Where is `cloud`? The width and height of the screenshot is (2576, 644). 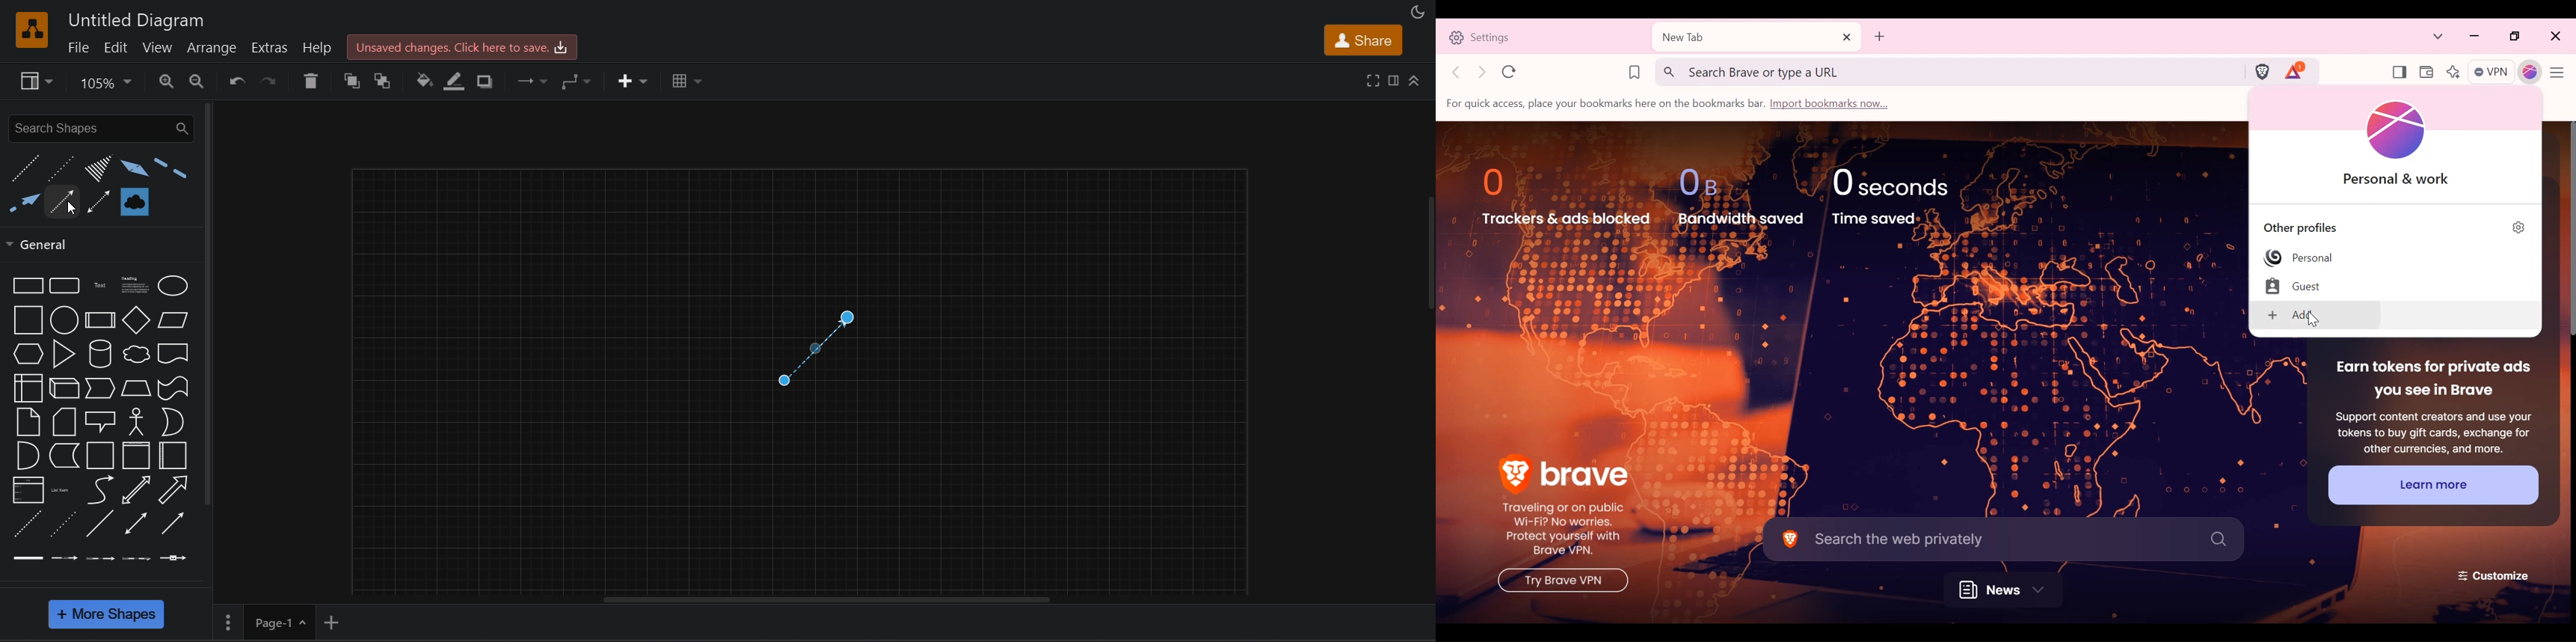 cloud is located at coordinates (135, 354).